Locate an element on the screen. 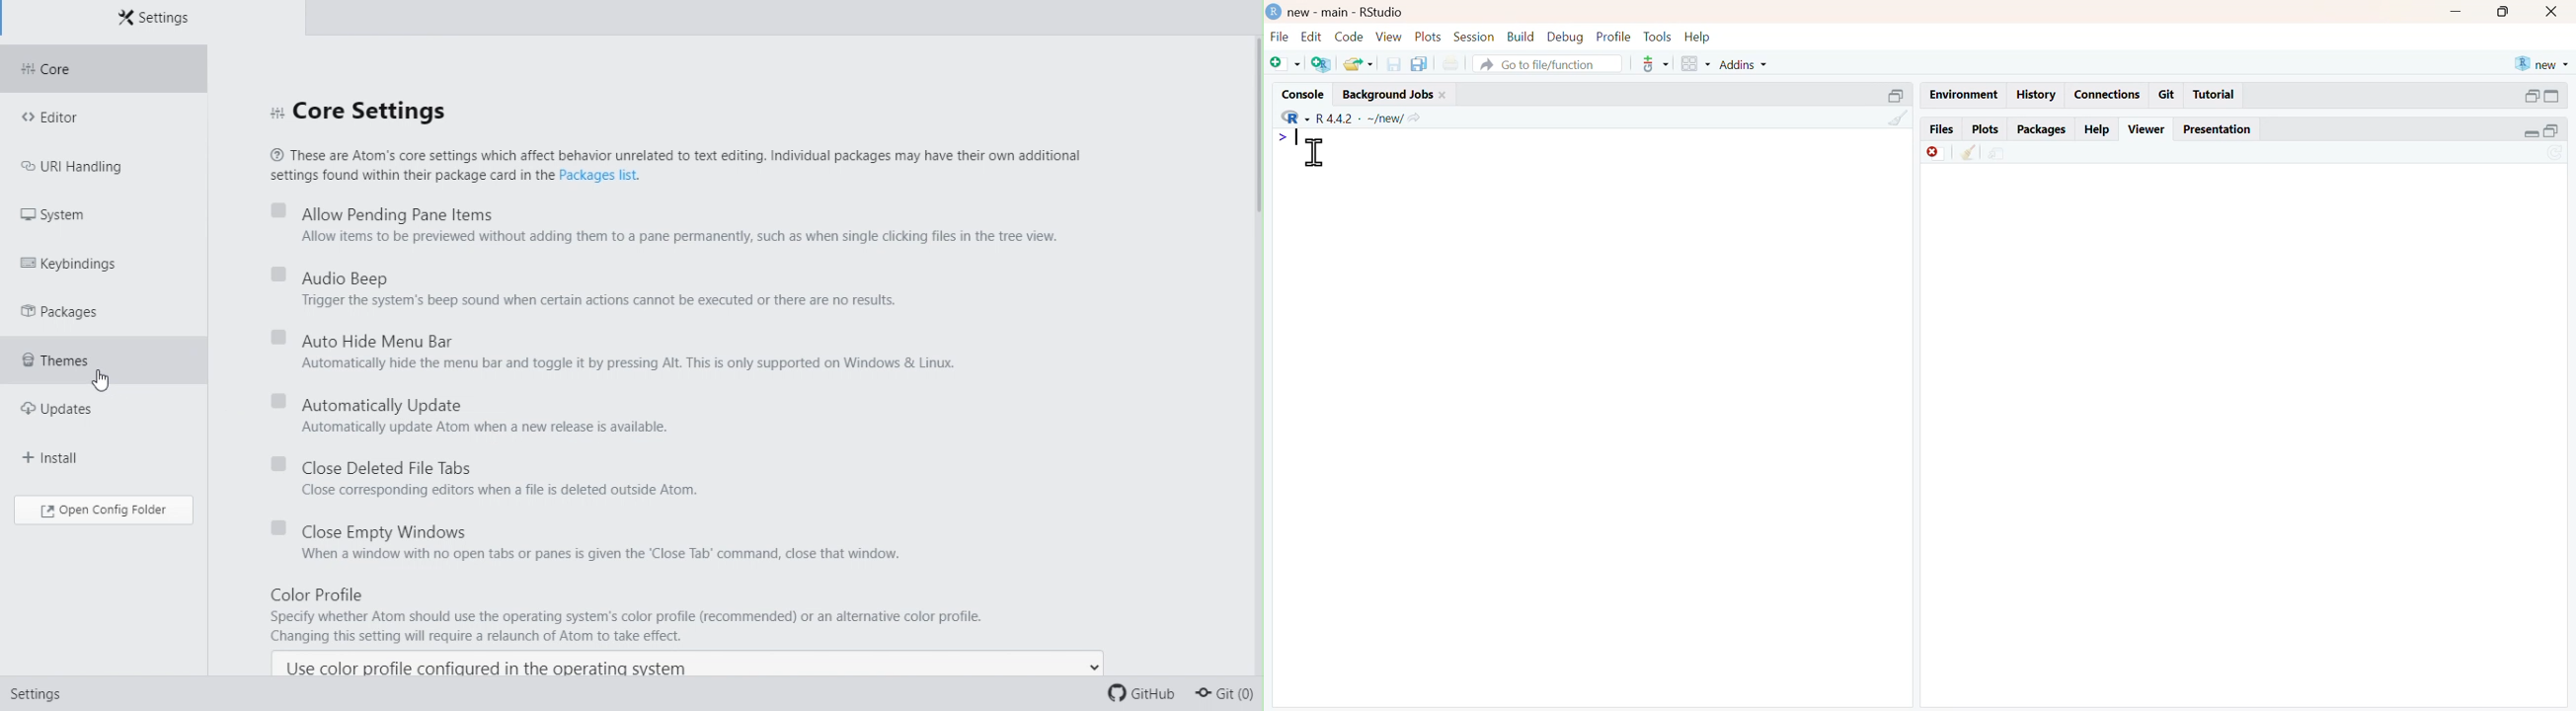 The width and height of the screenshot is (2576, 728). Tutorial is located at coordinates (2214, 94).